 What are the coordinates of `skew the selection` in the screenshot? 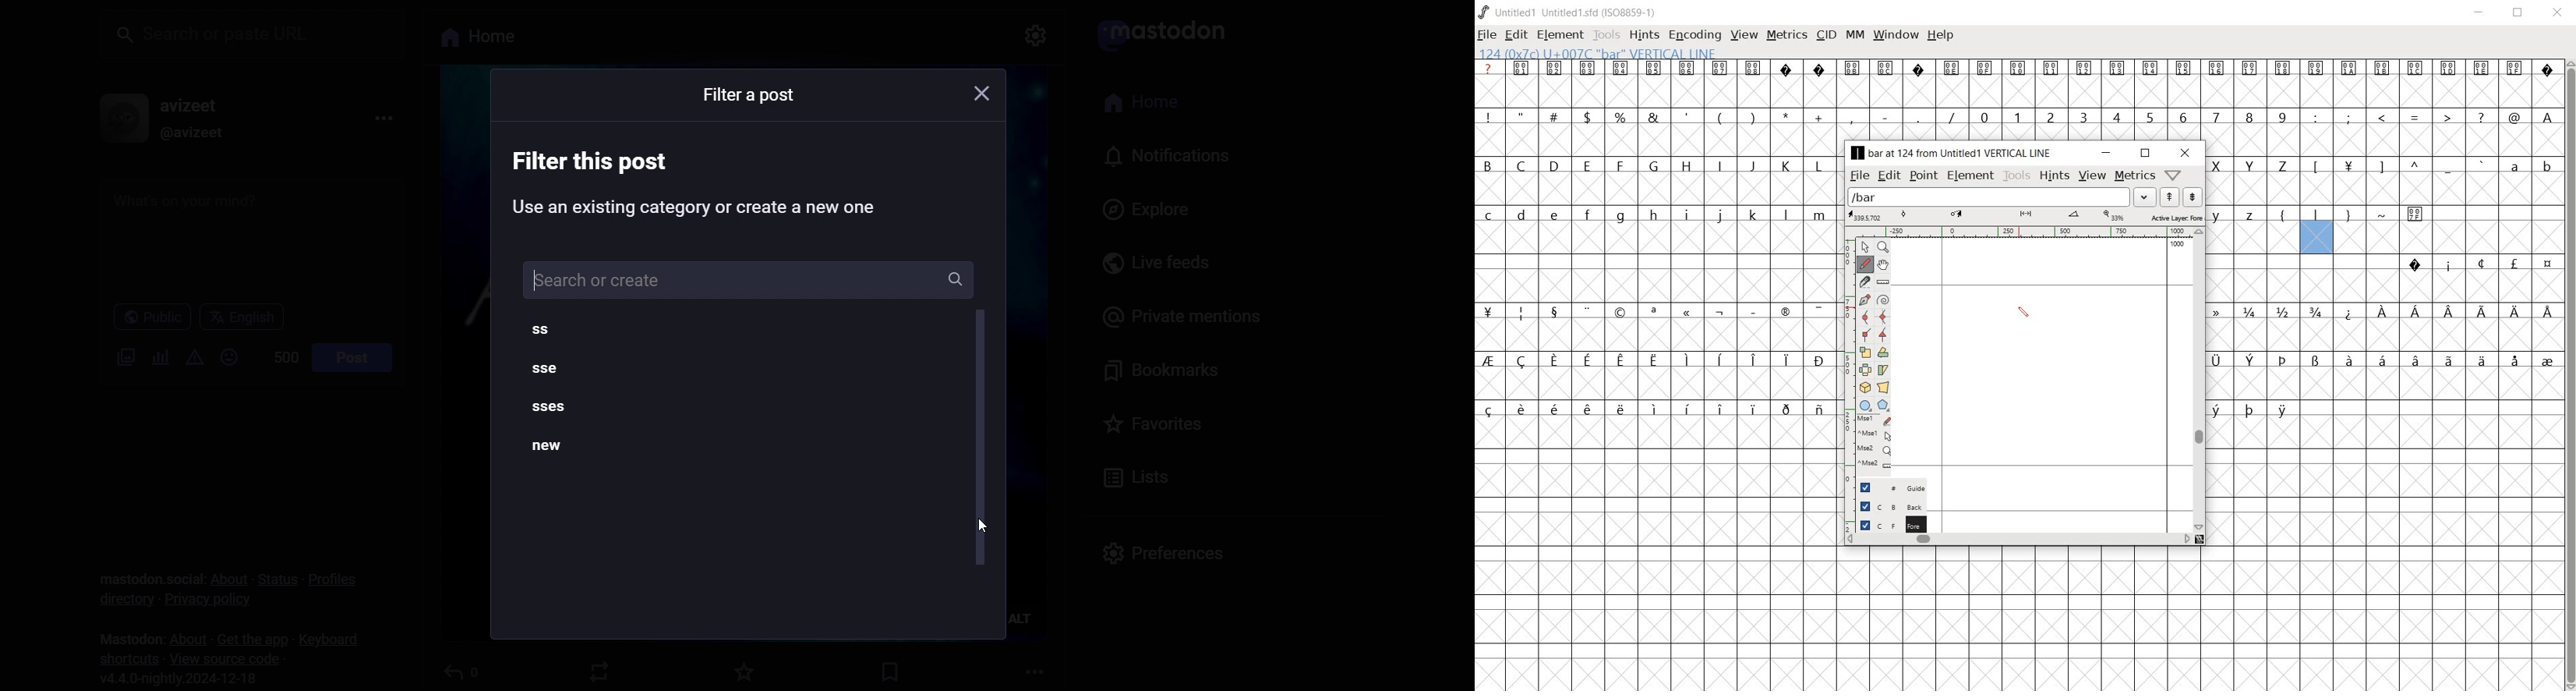 It's located at (1883, 370).